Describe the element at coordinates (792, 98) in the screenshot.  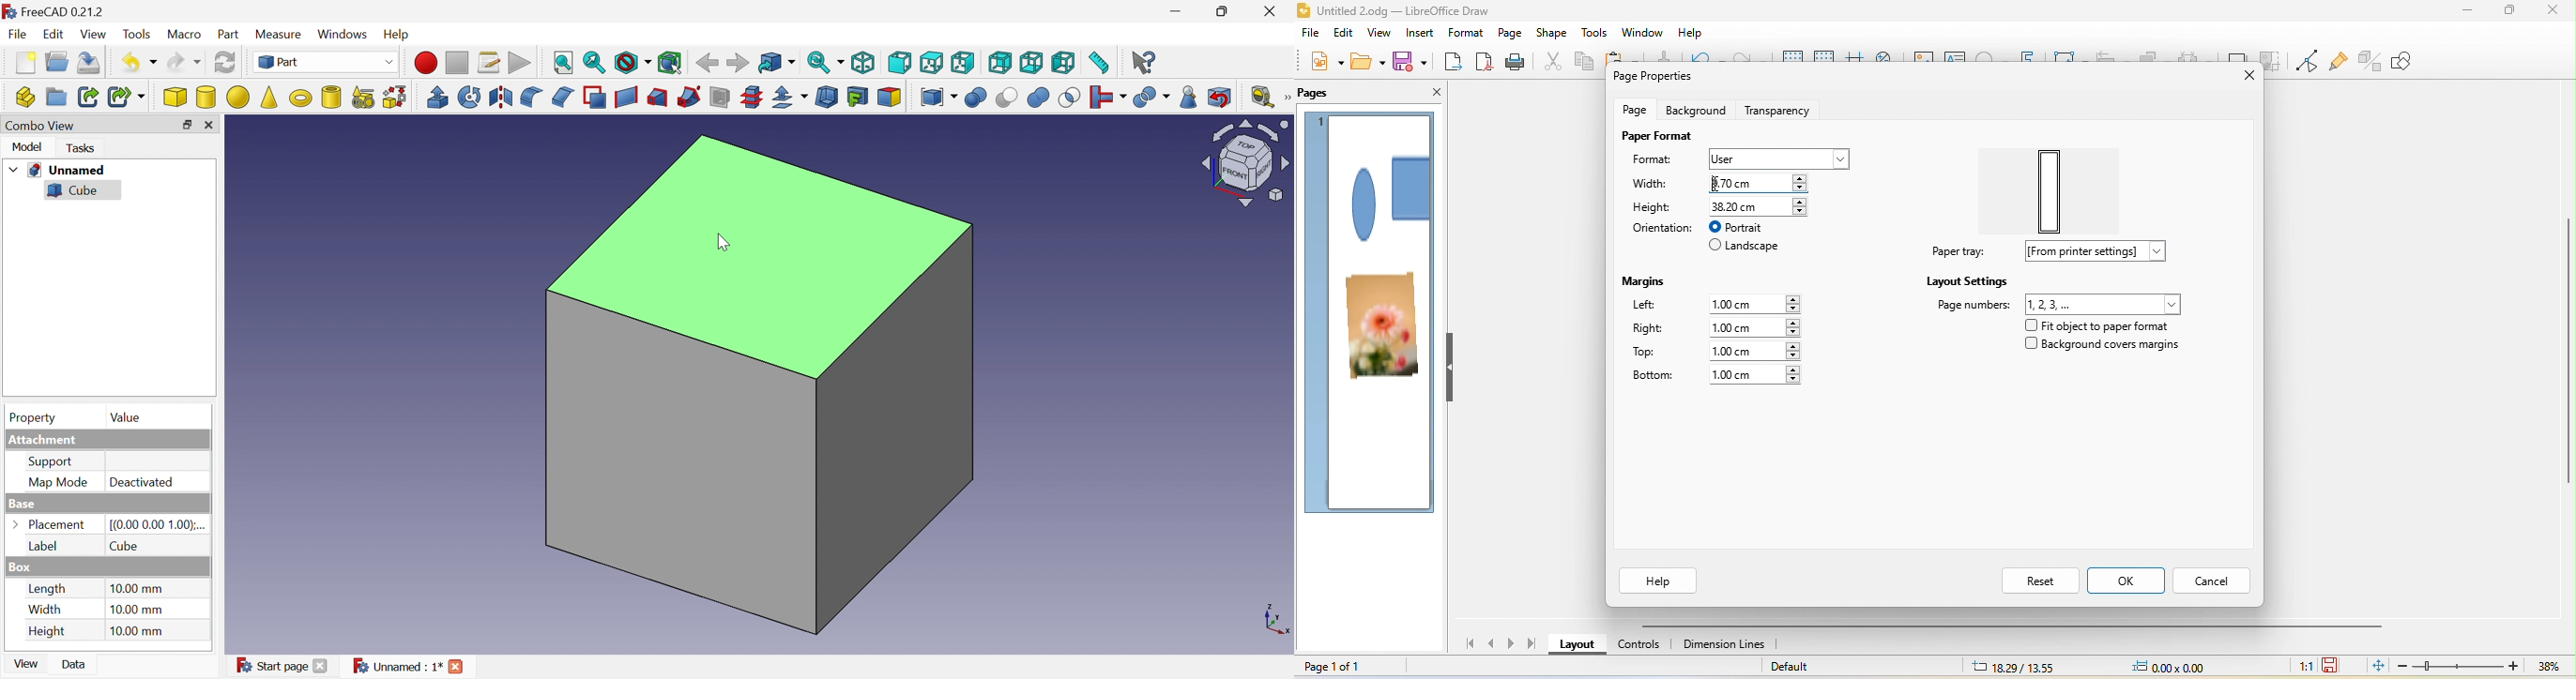
I see `Offset` at that location.